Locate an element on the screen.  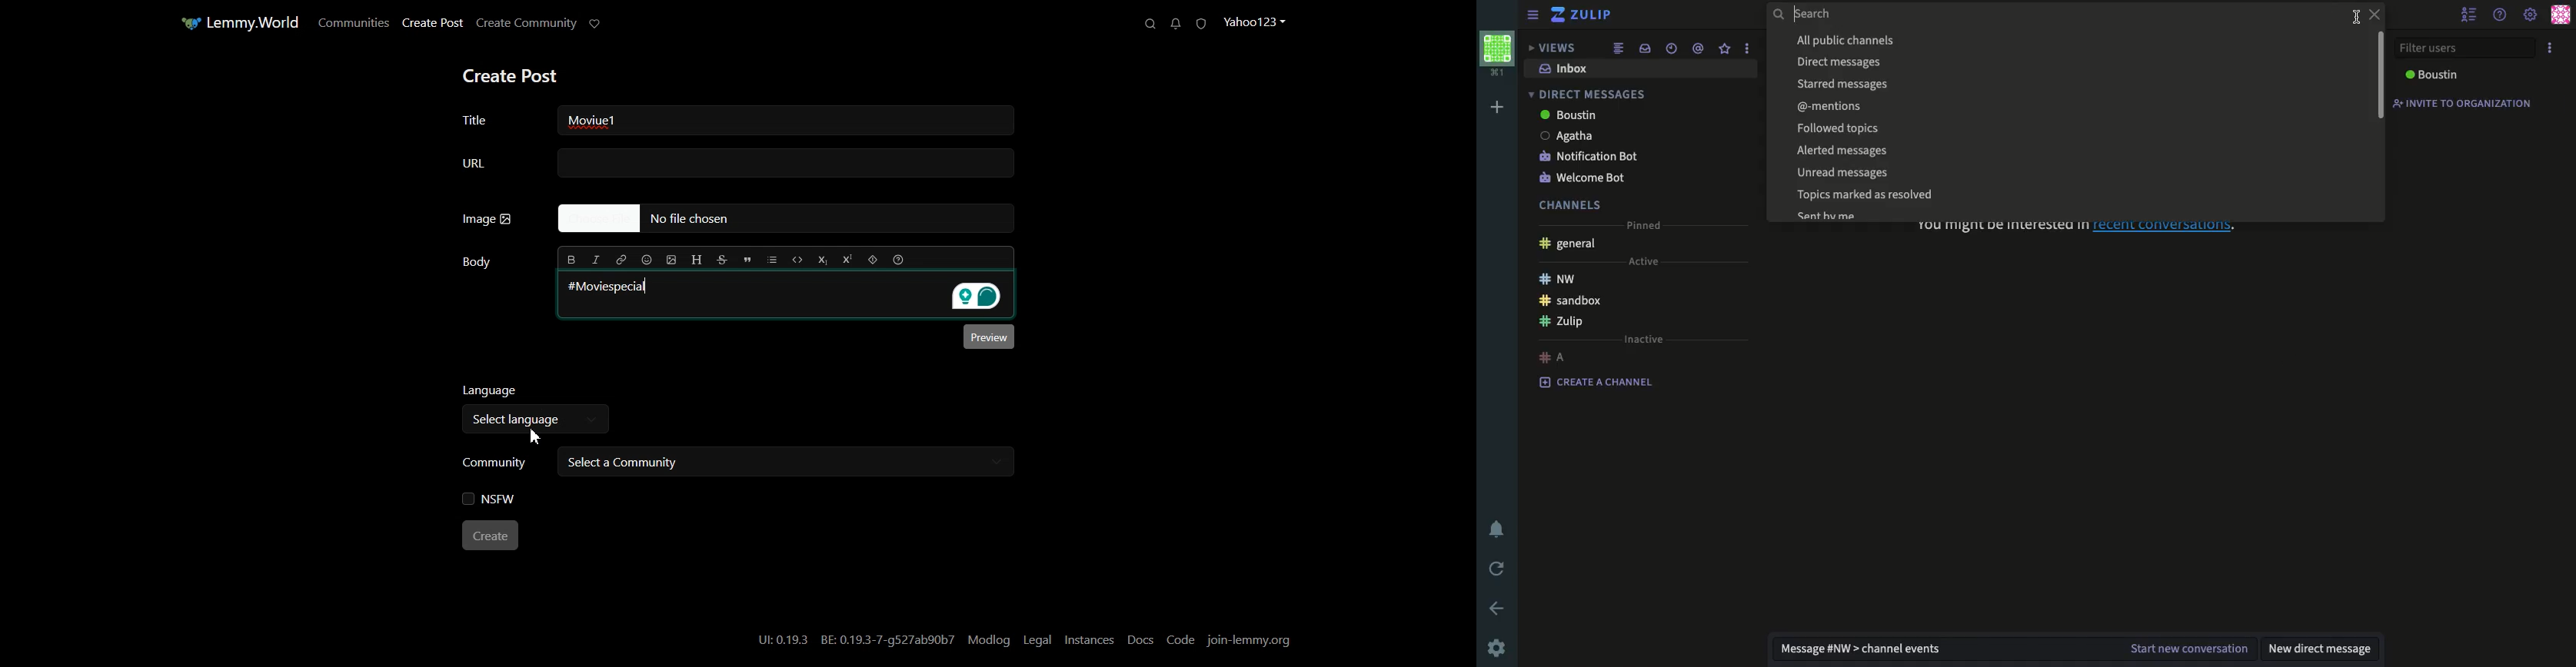
channels is located at coordinates (1571, 205).